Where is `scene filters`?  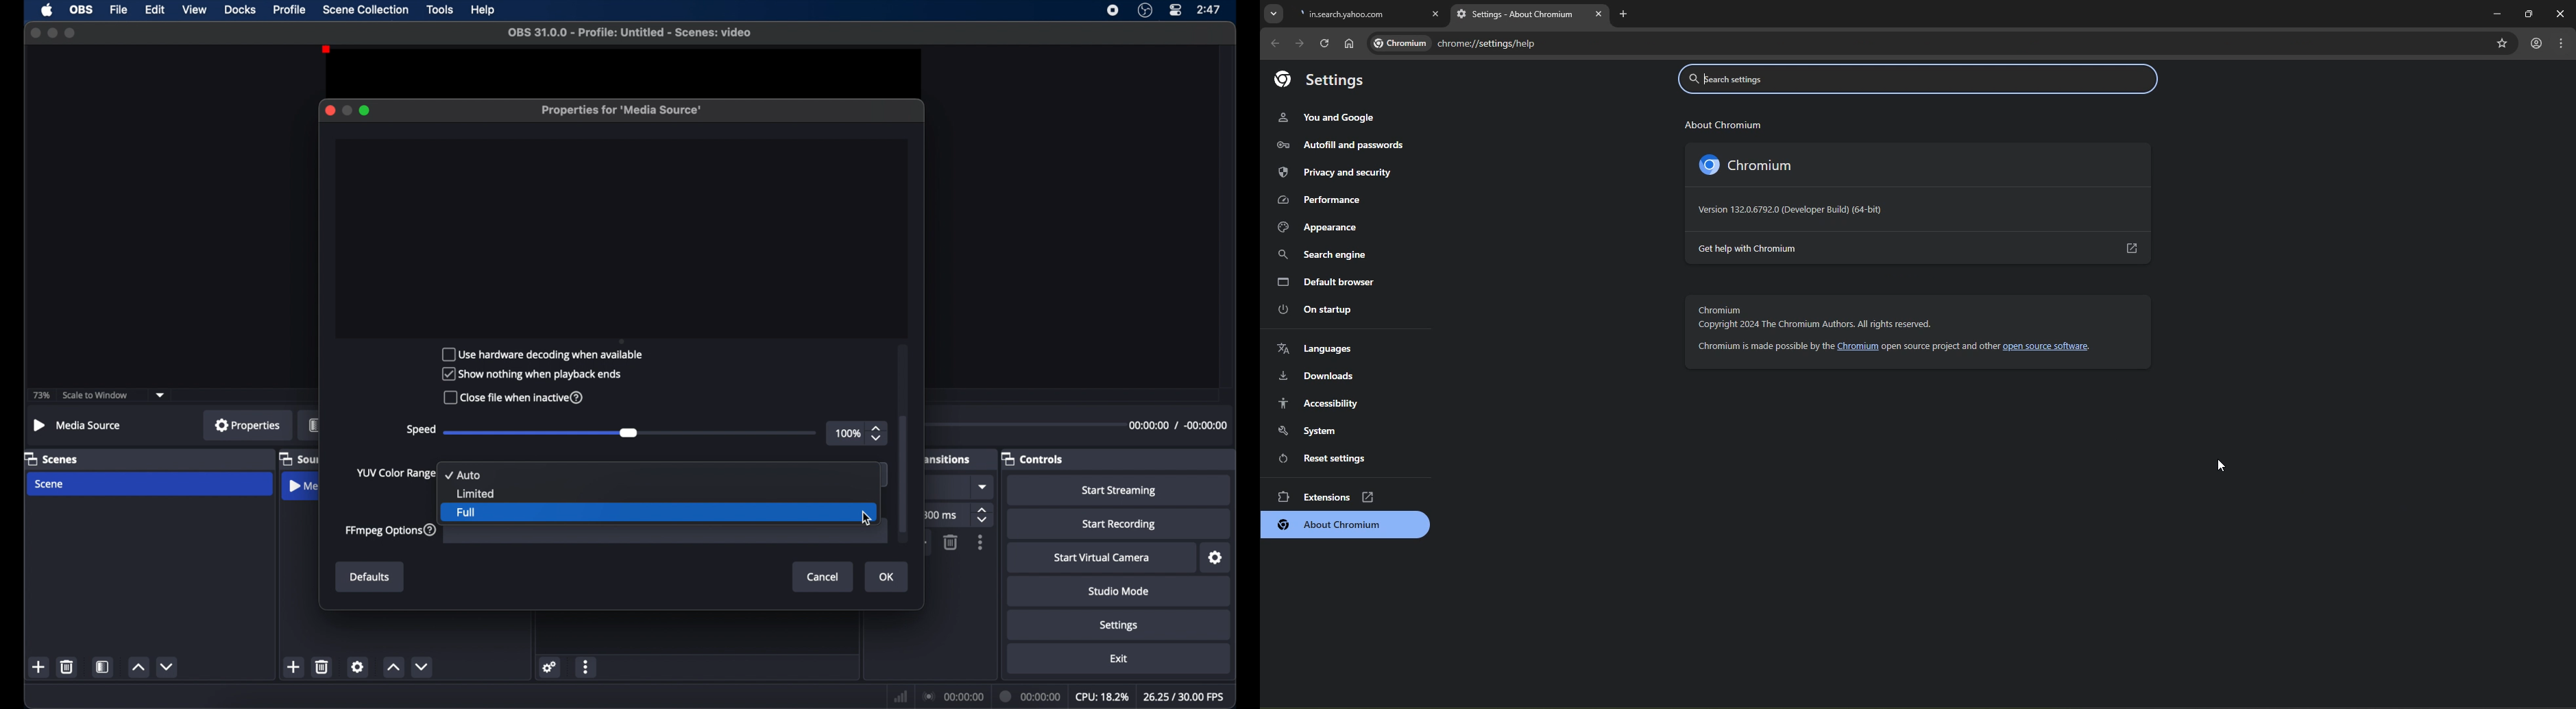
scene filters is located at coordinates (103, 667).